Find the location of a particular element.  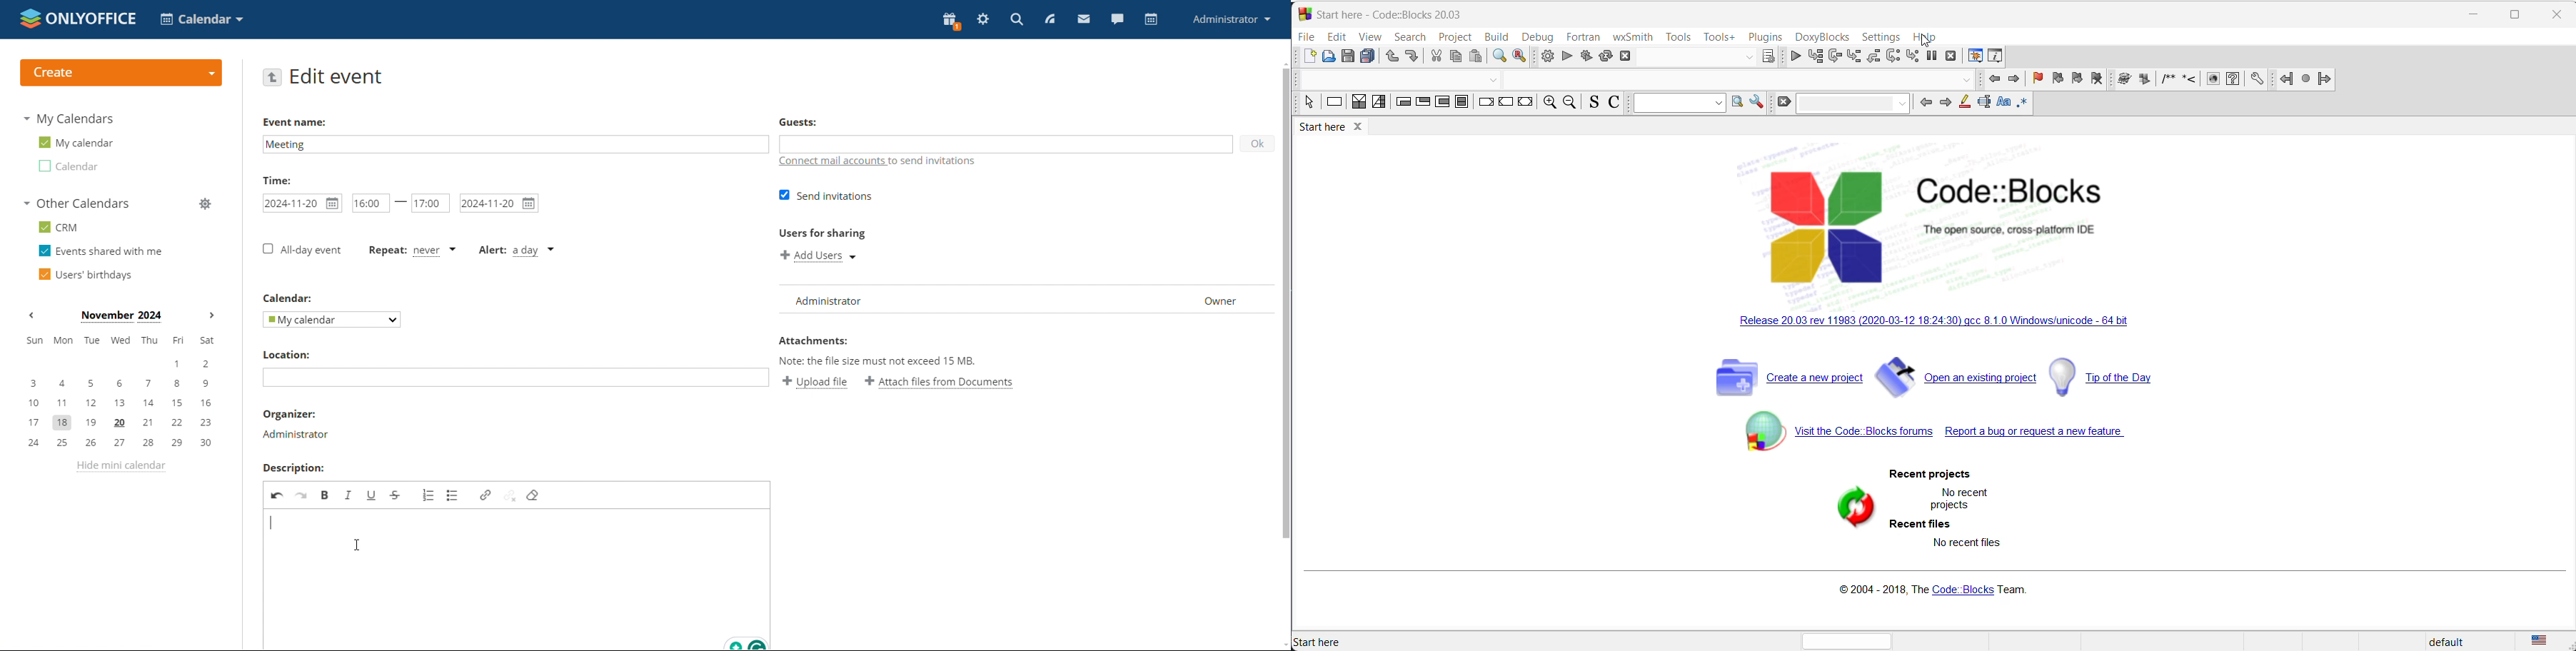

No recent projects is located at coordinates (1963, 498).